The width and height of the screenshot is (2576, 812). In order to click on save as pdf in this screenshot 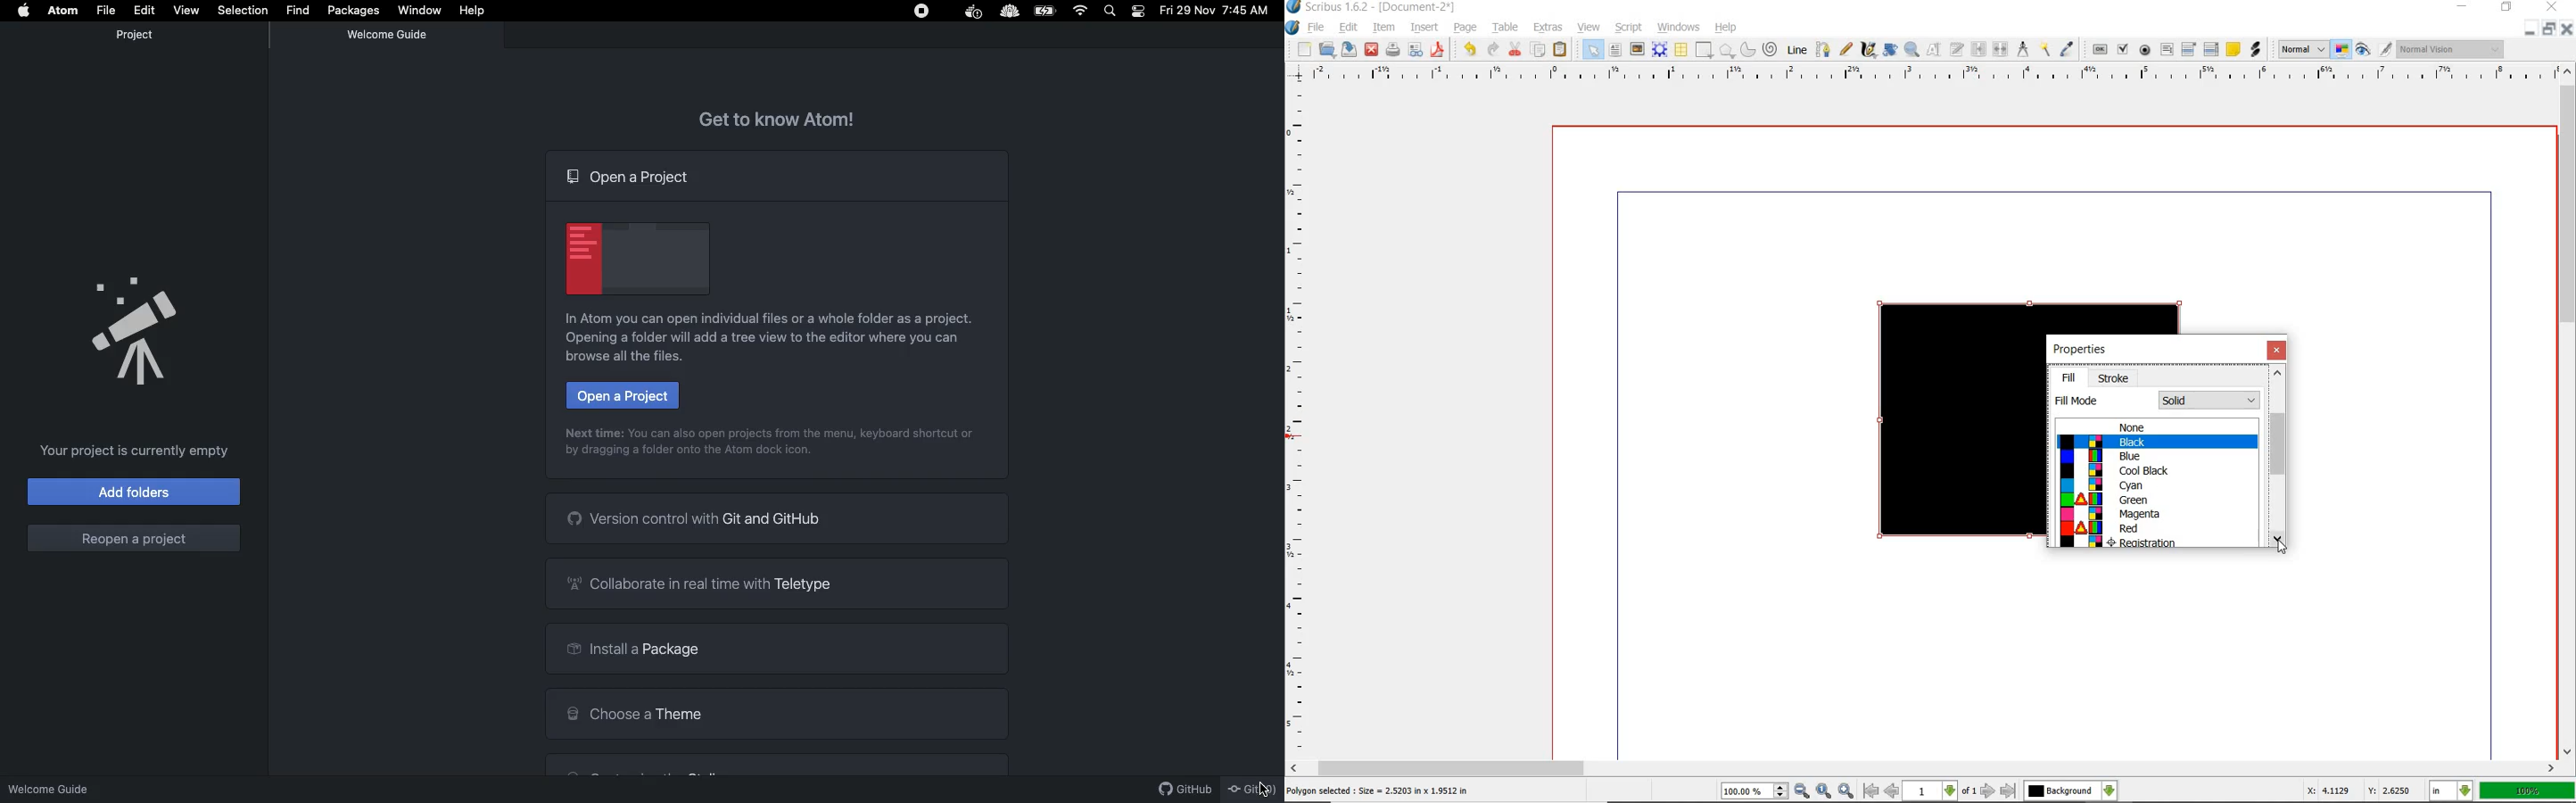, I will do `click(1439, 50)`.